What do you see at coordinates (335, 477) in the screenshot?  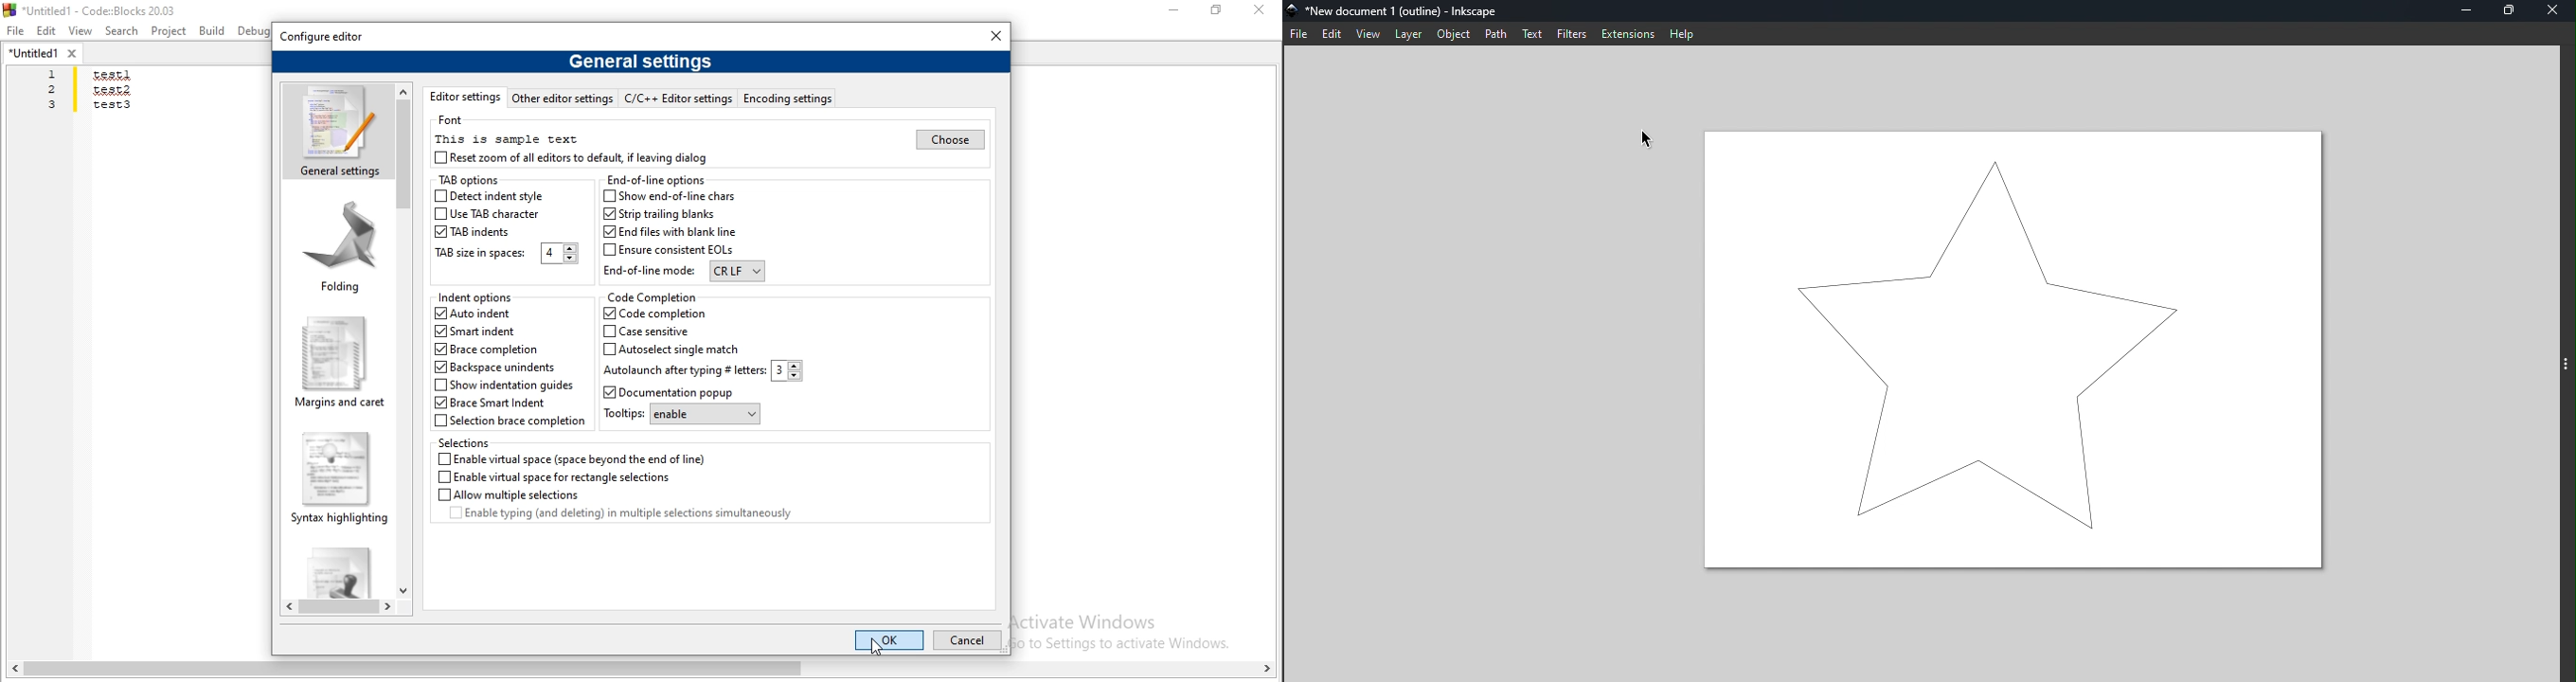 I see `syntax highlighting` at bounding box center [335, 477].